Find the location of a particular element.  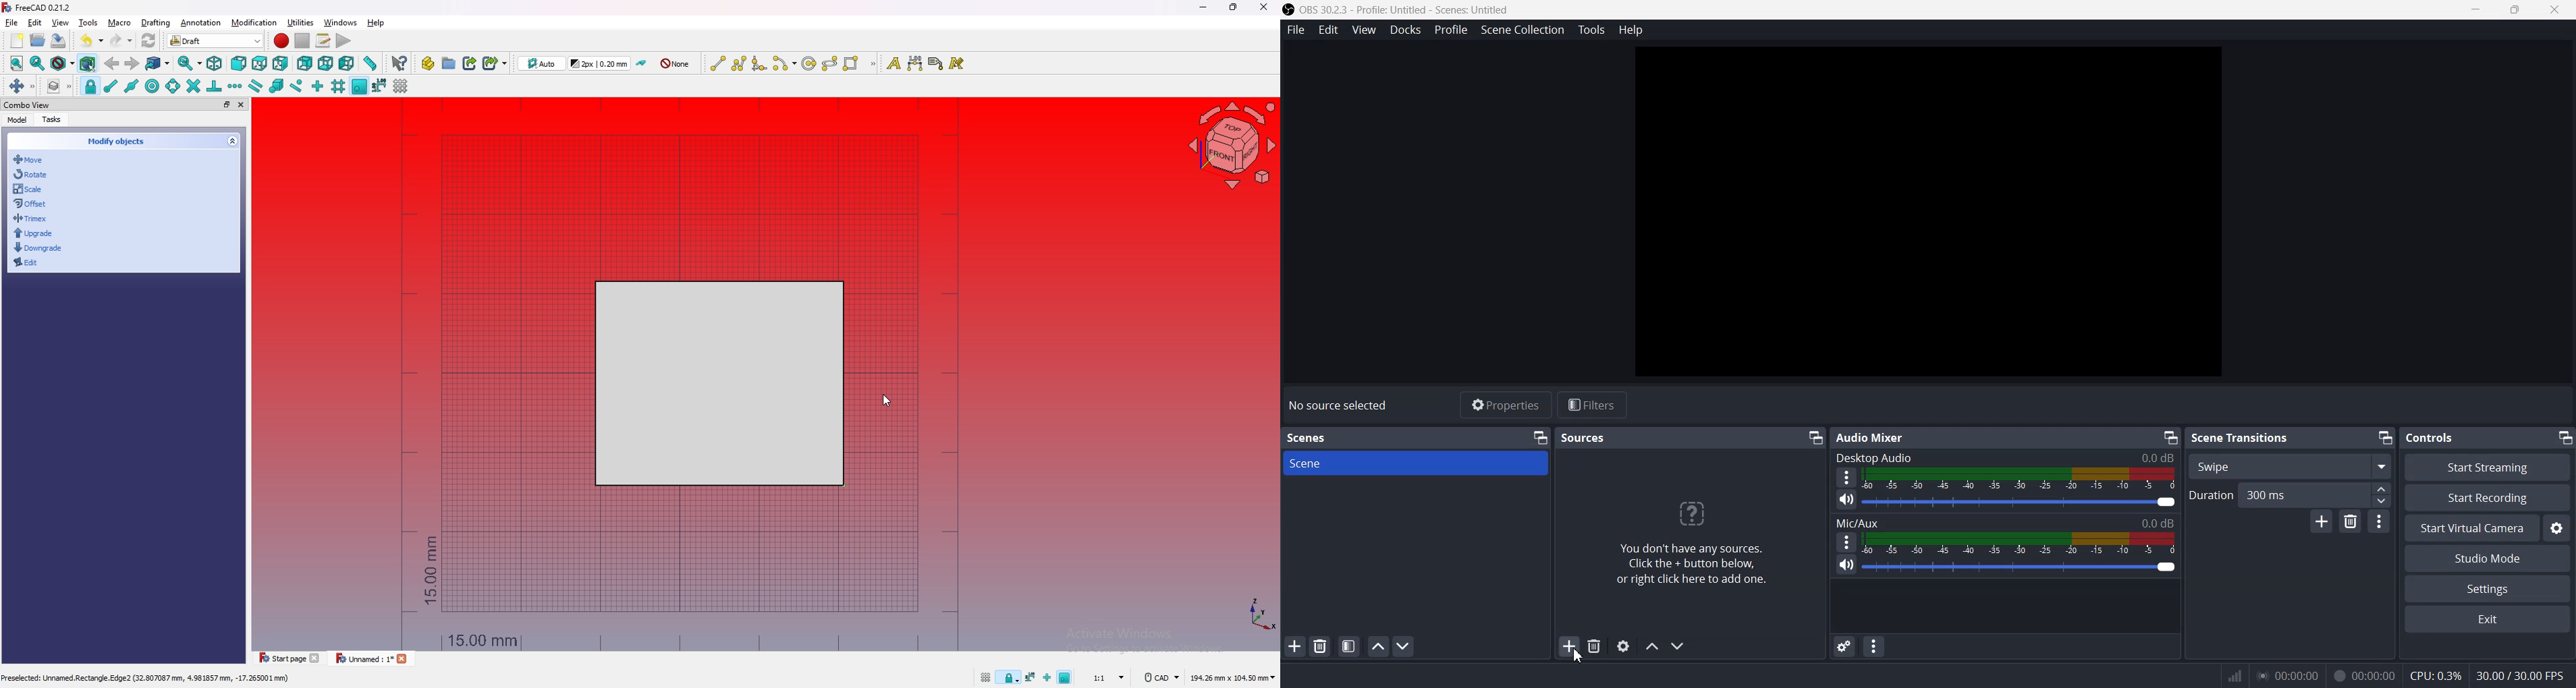

rectangle is located at coordinates (852, 63).